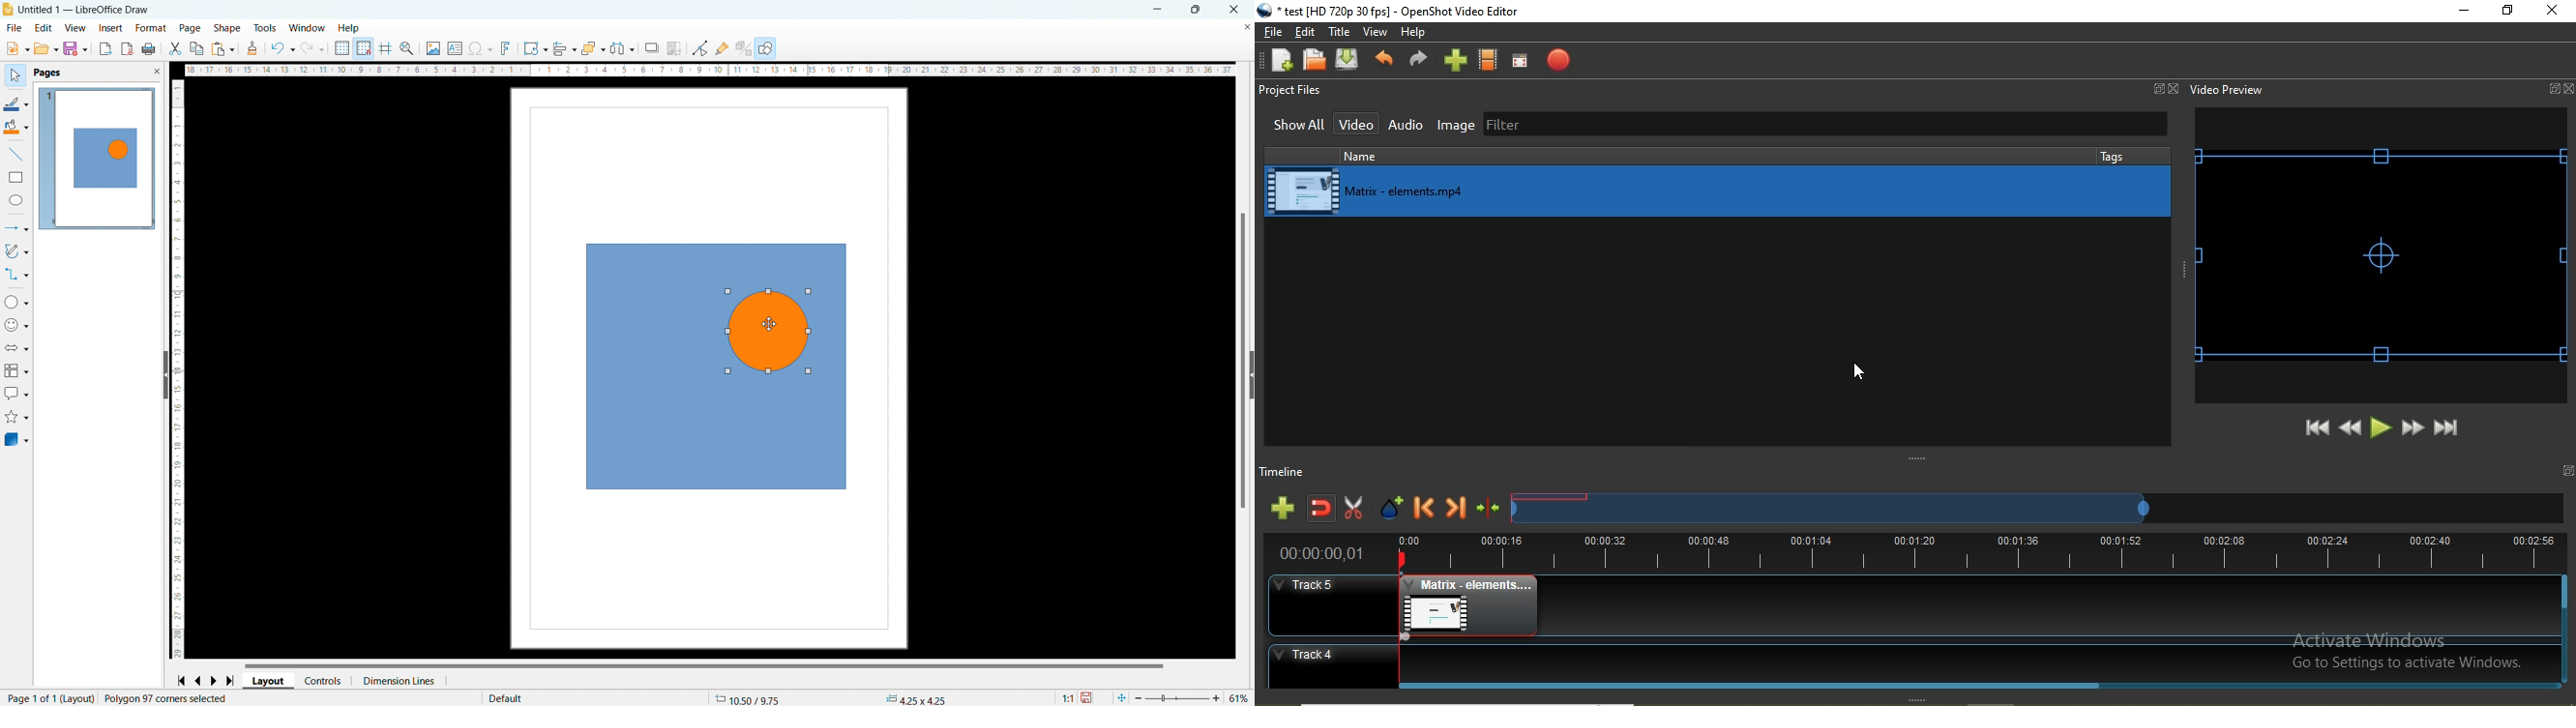 The height and width of the screenshot is (728, 2576). Describe the element at coordinates (16, 104) in the screenshot. I see `line color` at that location.